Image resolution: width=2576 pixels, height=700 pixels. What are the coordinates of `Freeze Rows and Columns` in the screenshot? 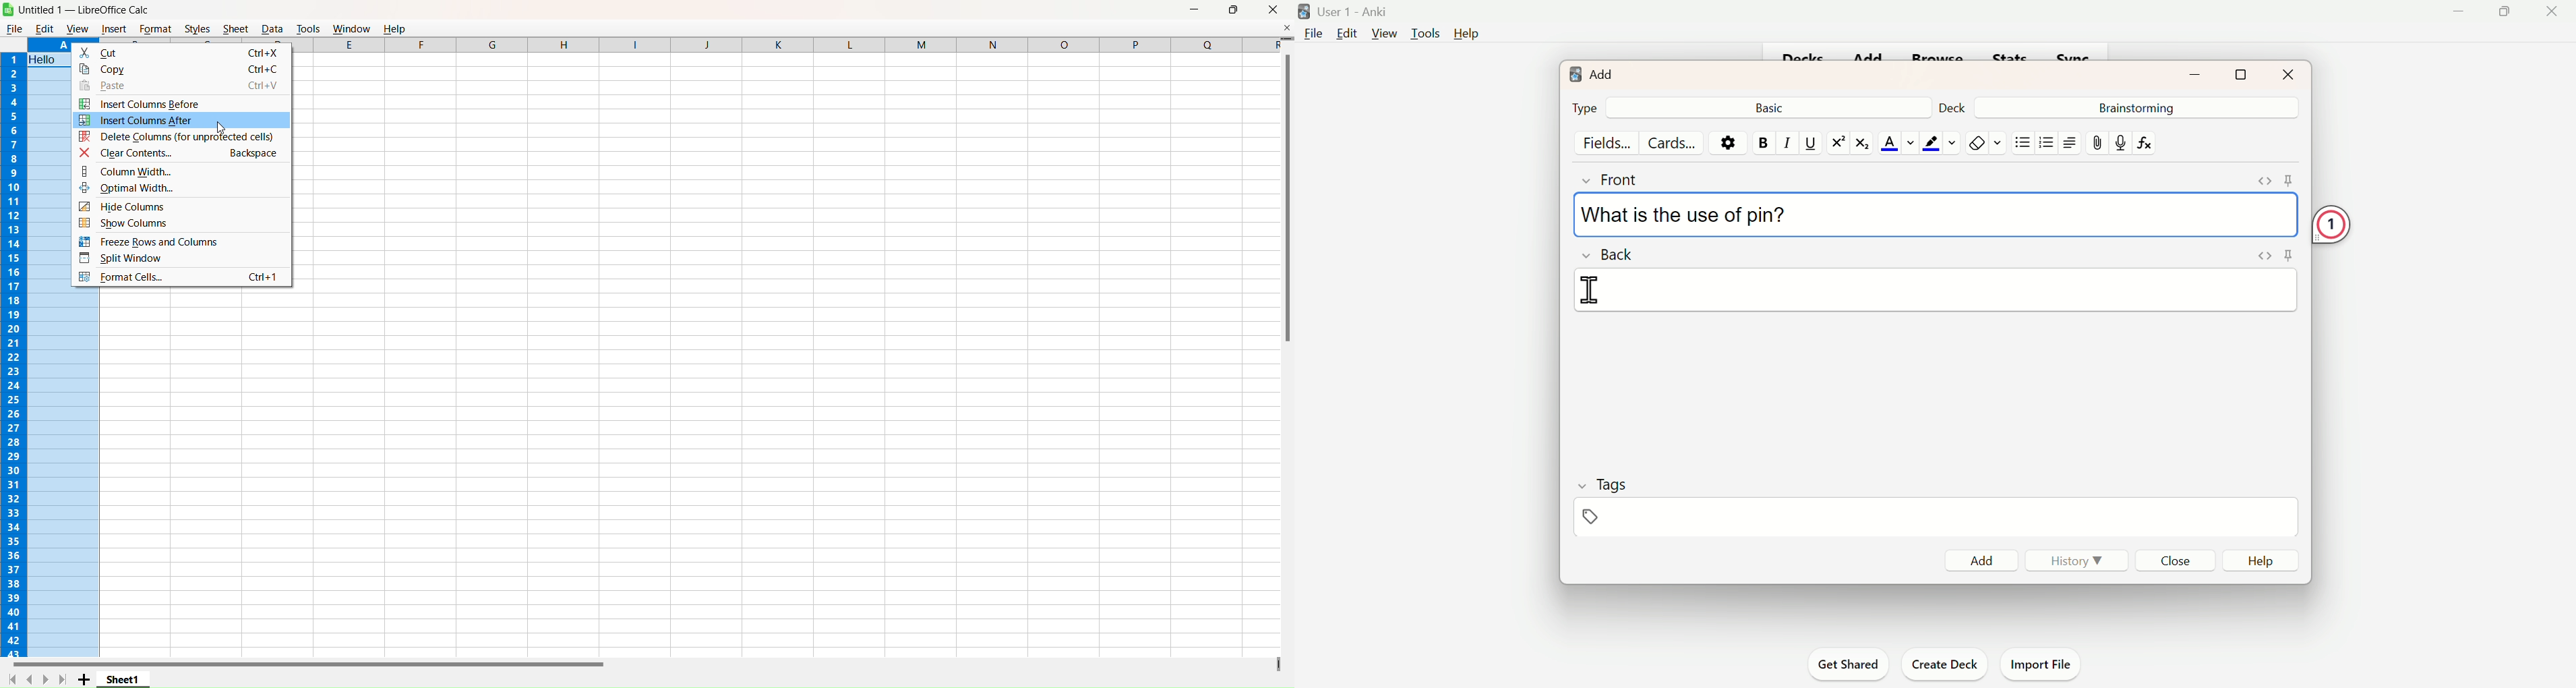 It's located at (177, 241).